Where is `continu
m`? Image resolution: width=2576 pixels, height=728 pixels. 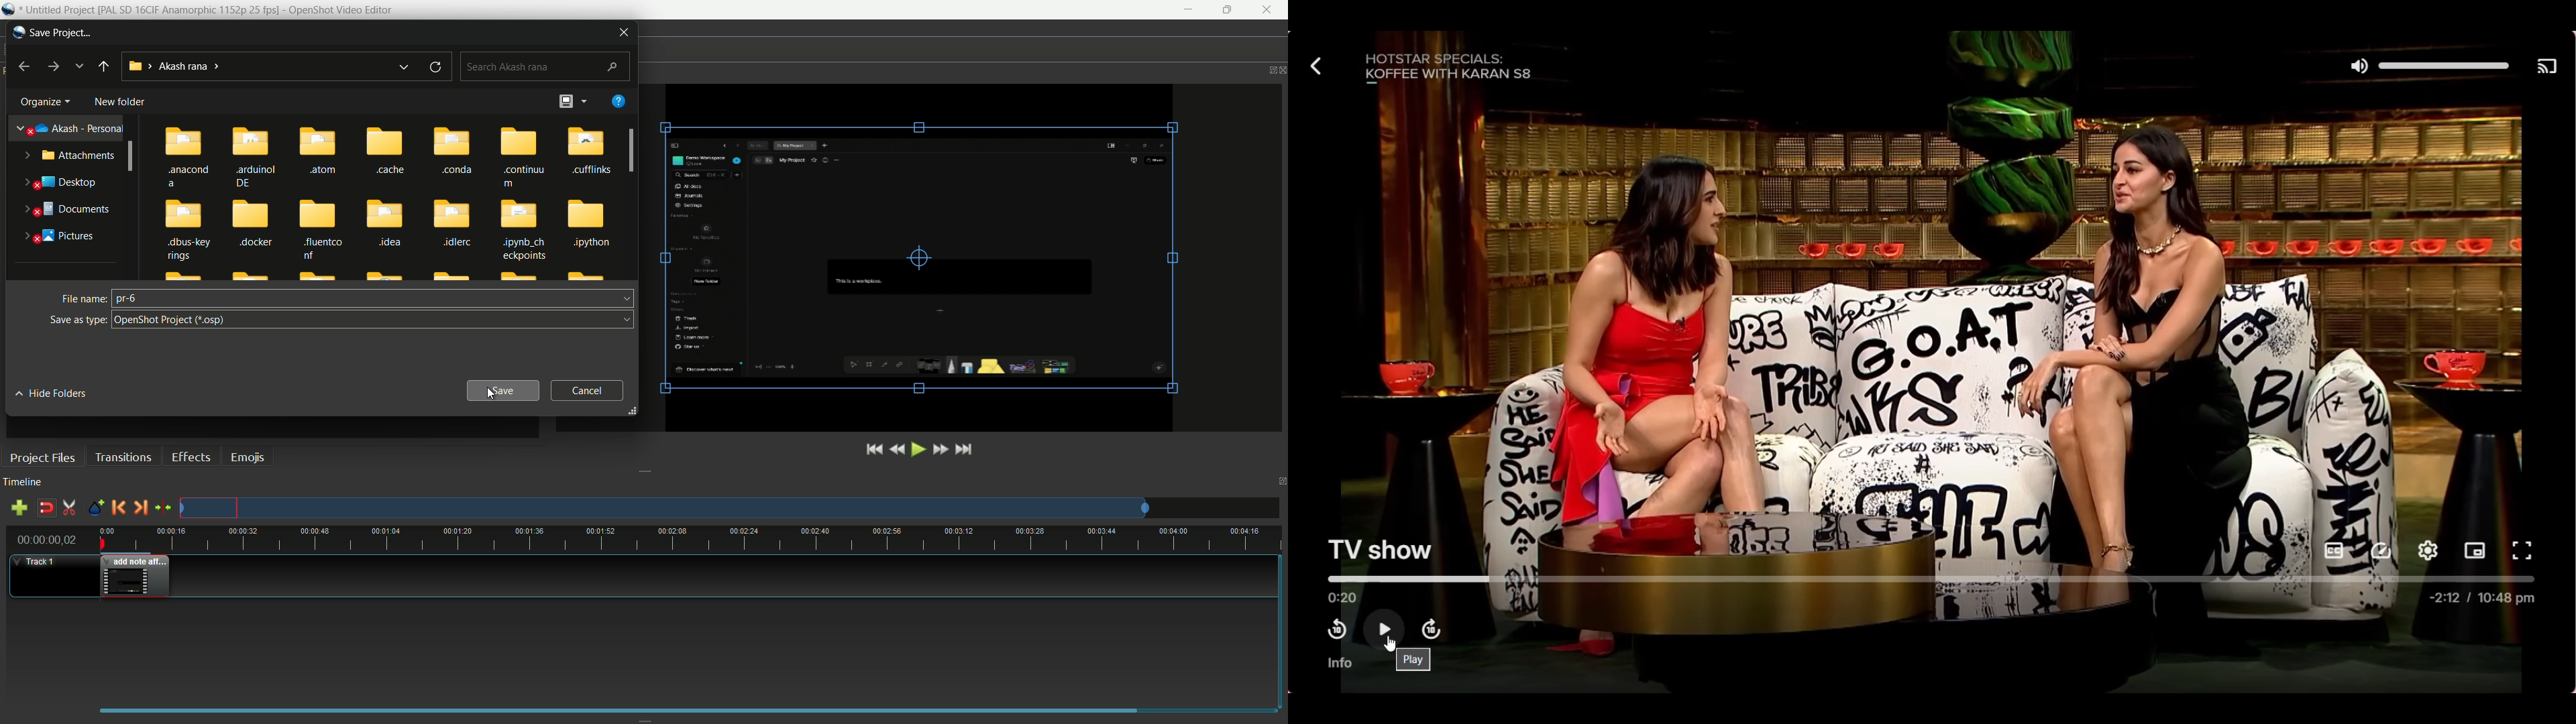 continu
m is located at coordinates (525, 156).